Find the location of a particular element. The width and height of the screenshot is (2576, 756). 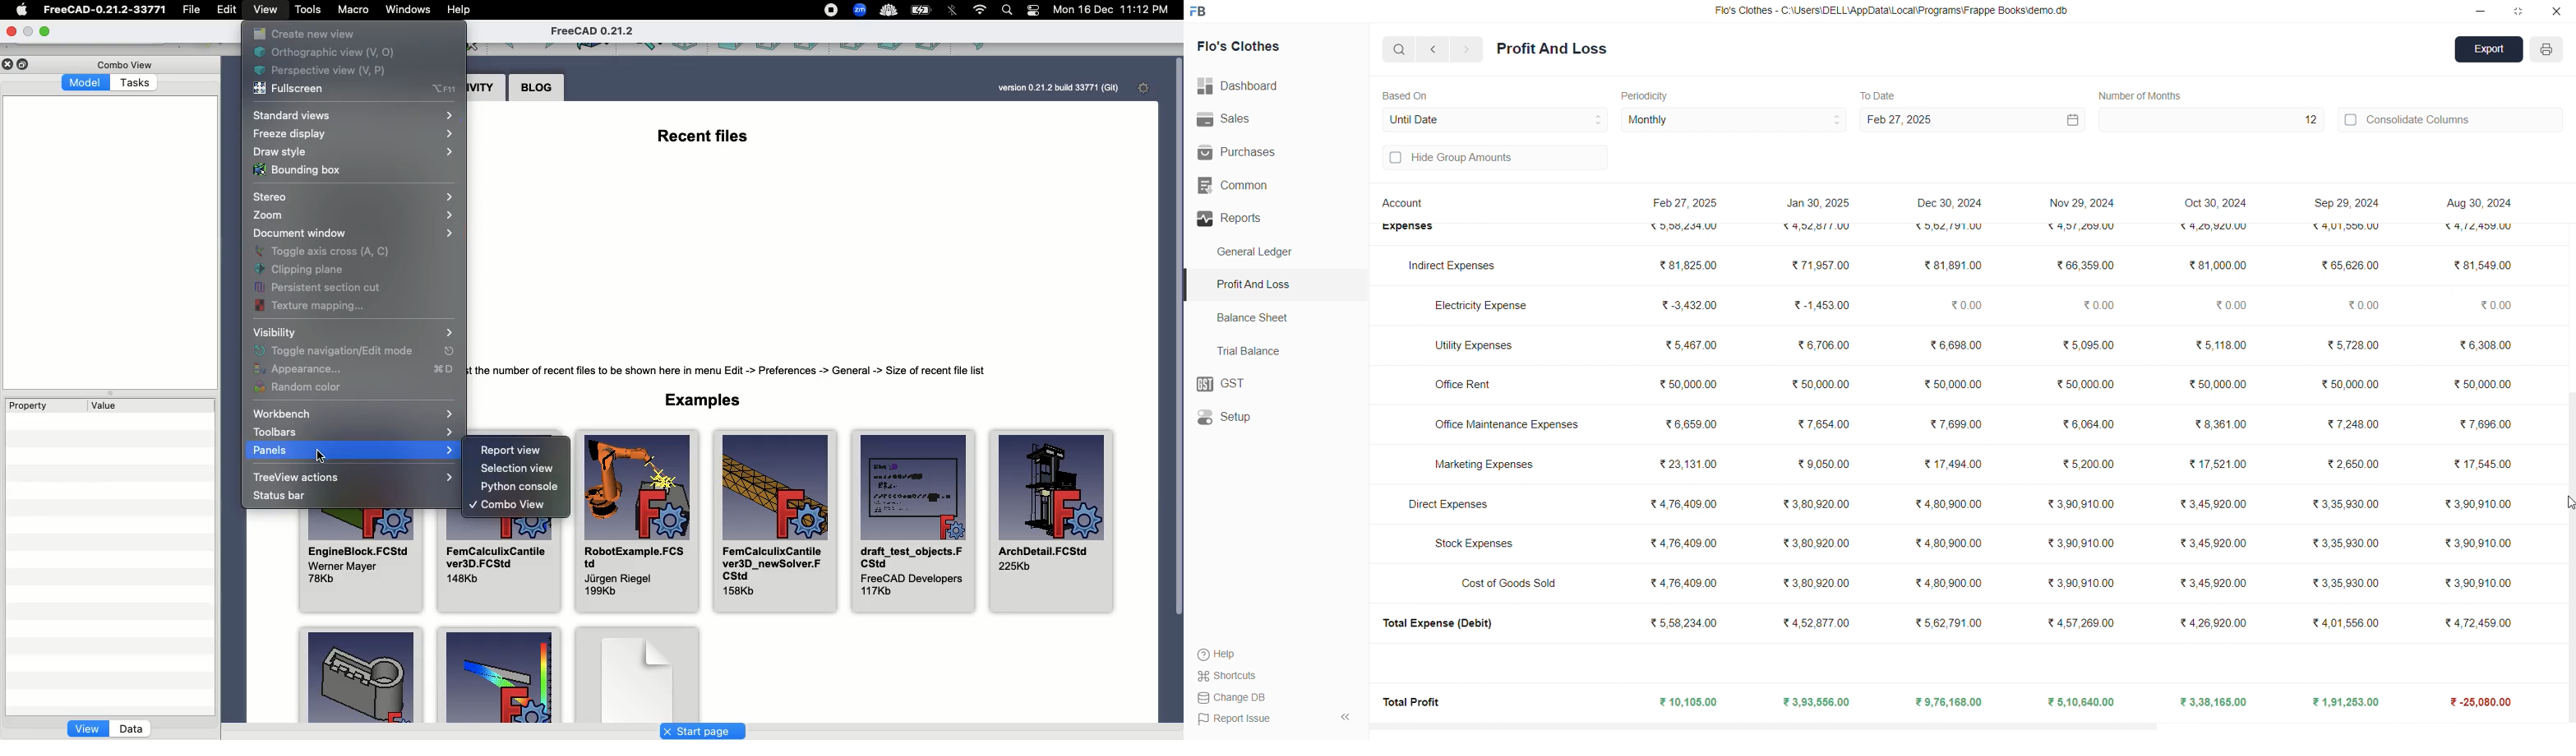

₹4,76,409.00 is located at coordinates (1683, 504).